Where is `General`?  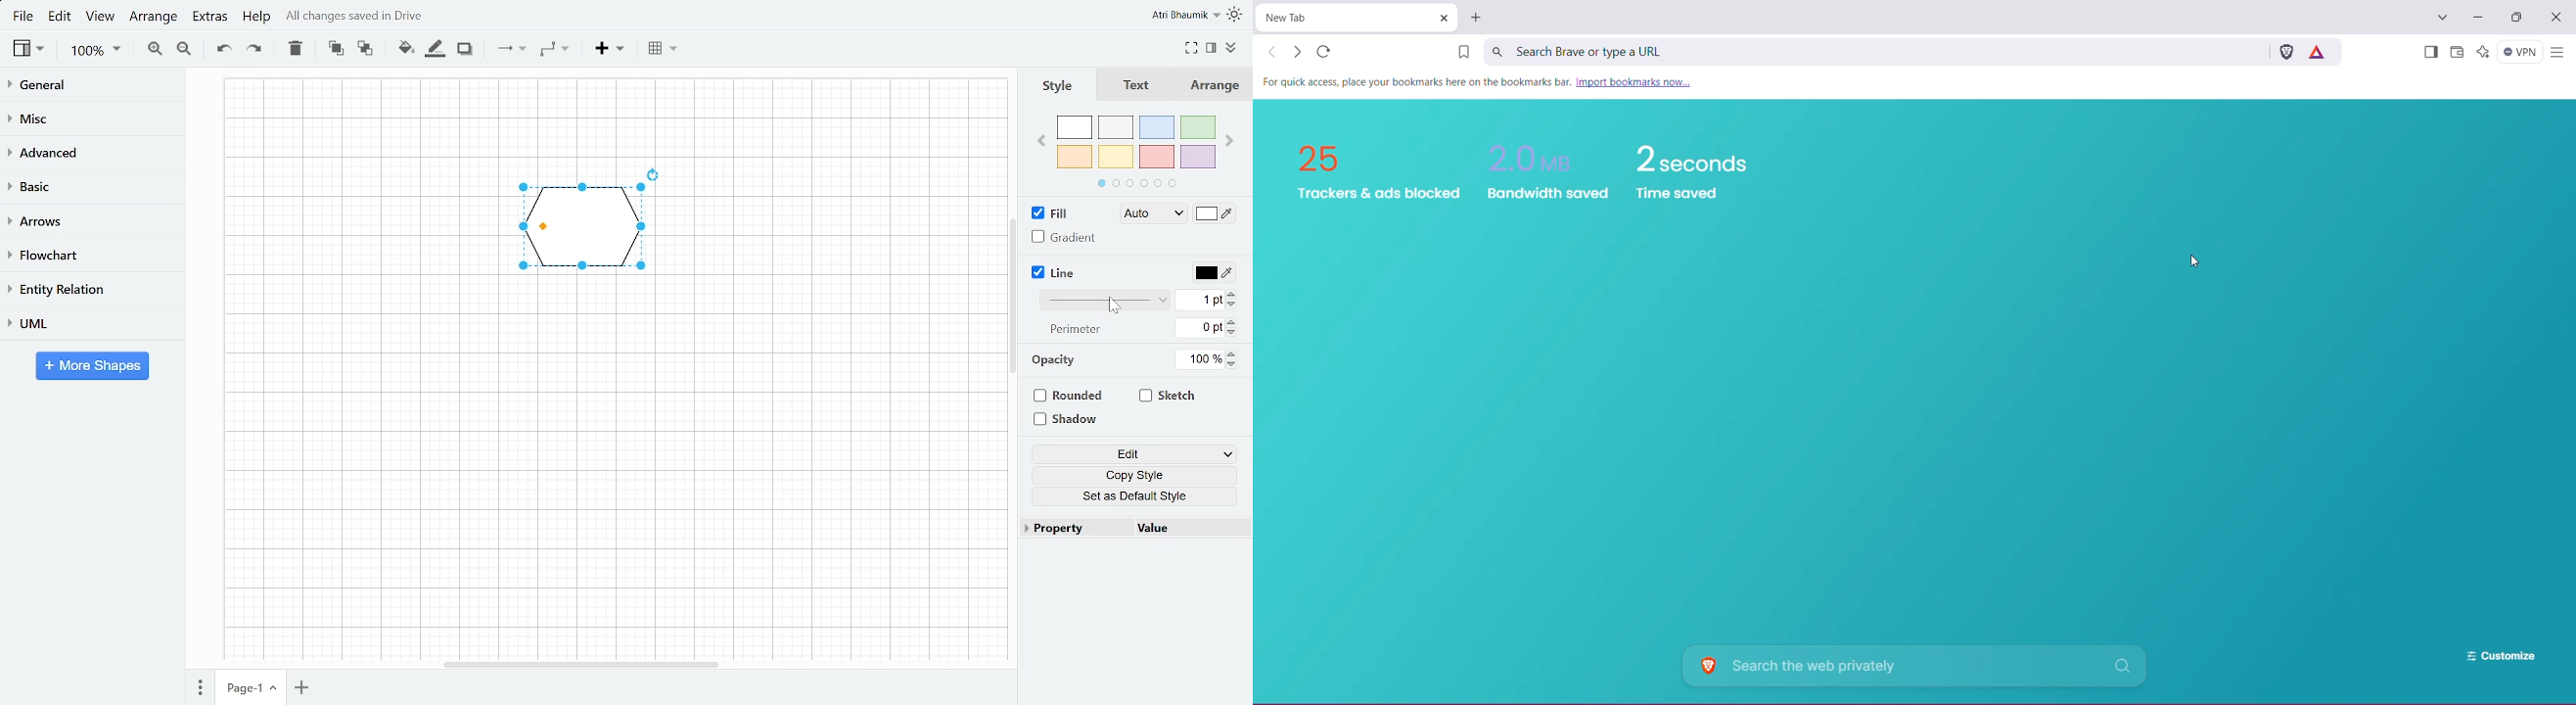 General is located at coordinates (91, 86).